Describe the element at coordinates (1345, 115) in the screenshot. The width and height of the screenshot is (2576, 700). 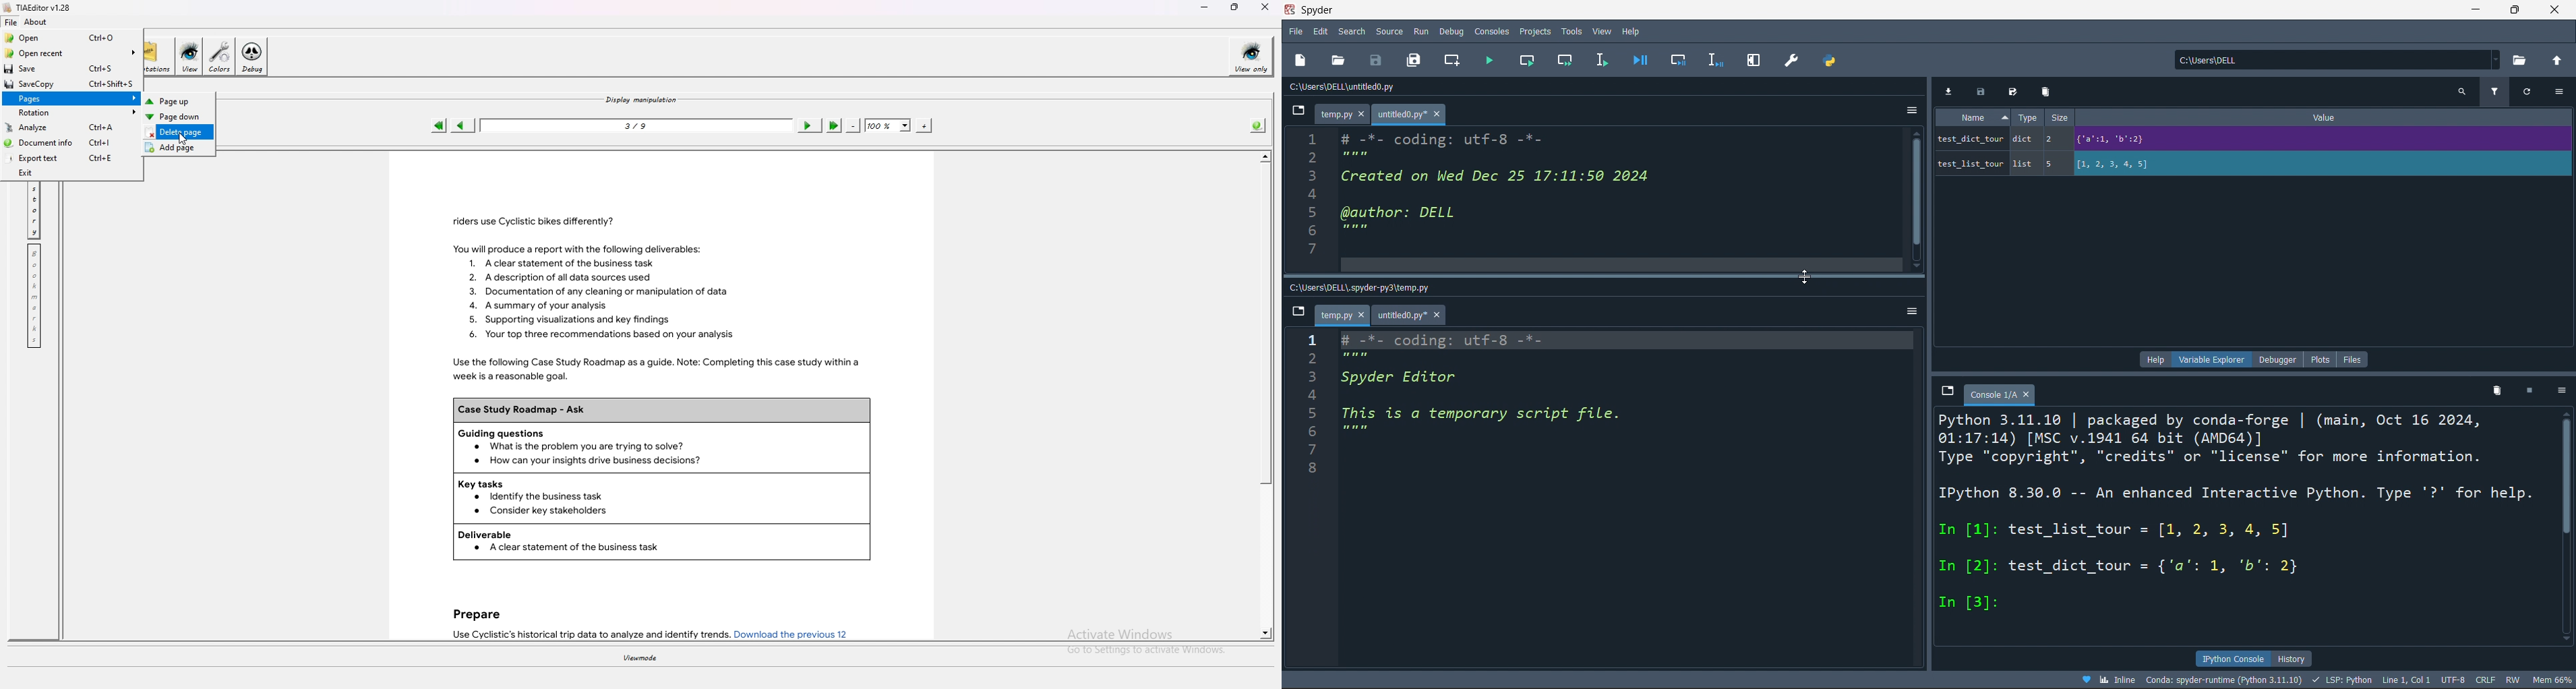
I see `temp.py` at that location.